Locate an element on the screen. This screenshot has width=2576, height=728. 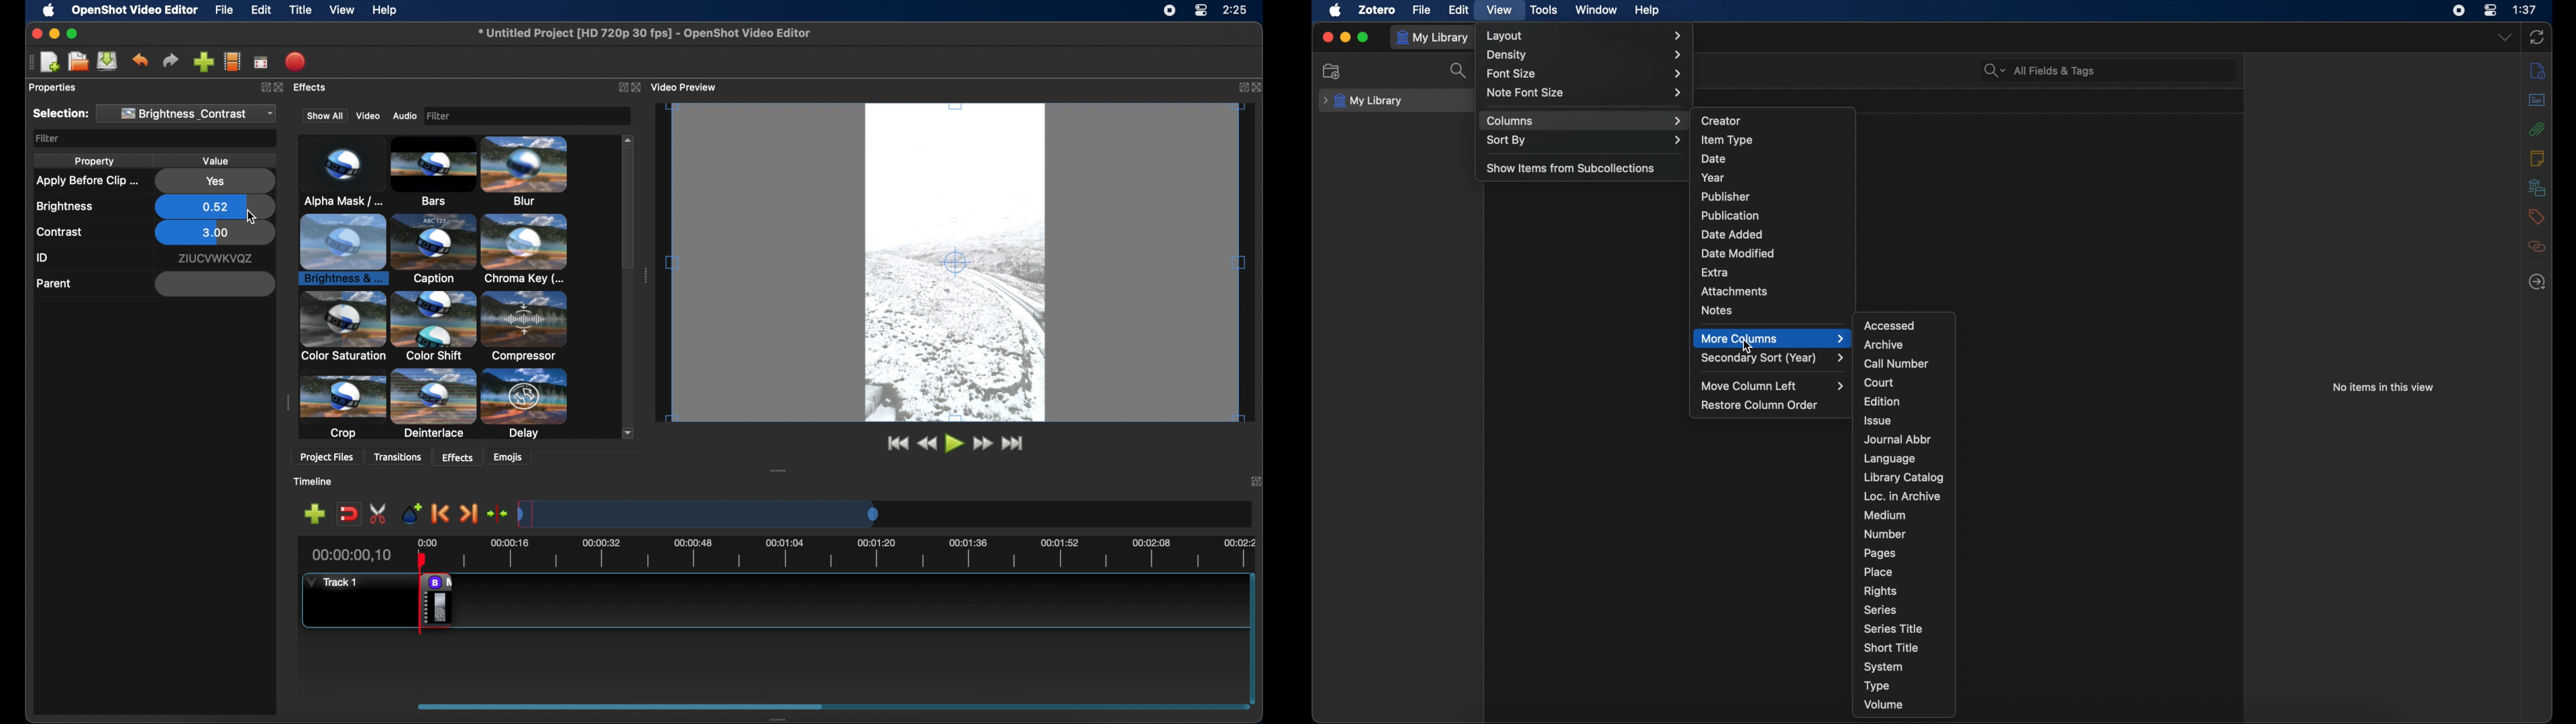
help is located at coordinates (1648, 11).